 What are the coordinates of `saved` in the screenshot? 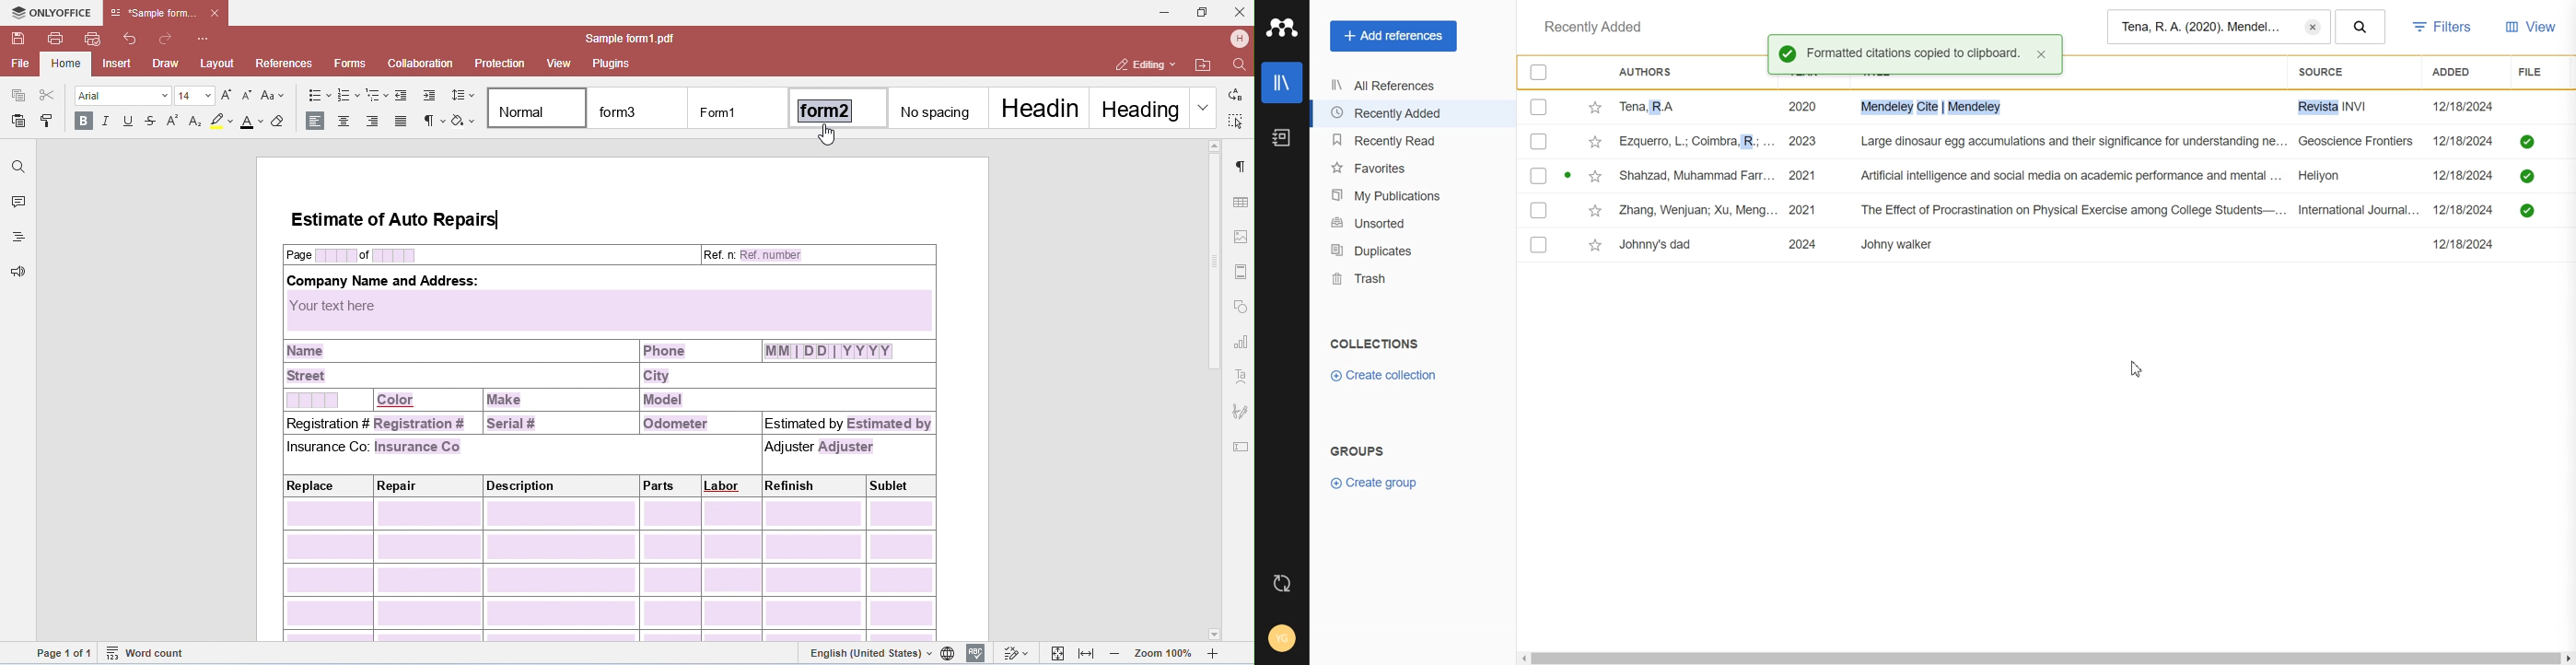 It's located at (2528, 176).